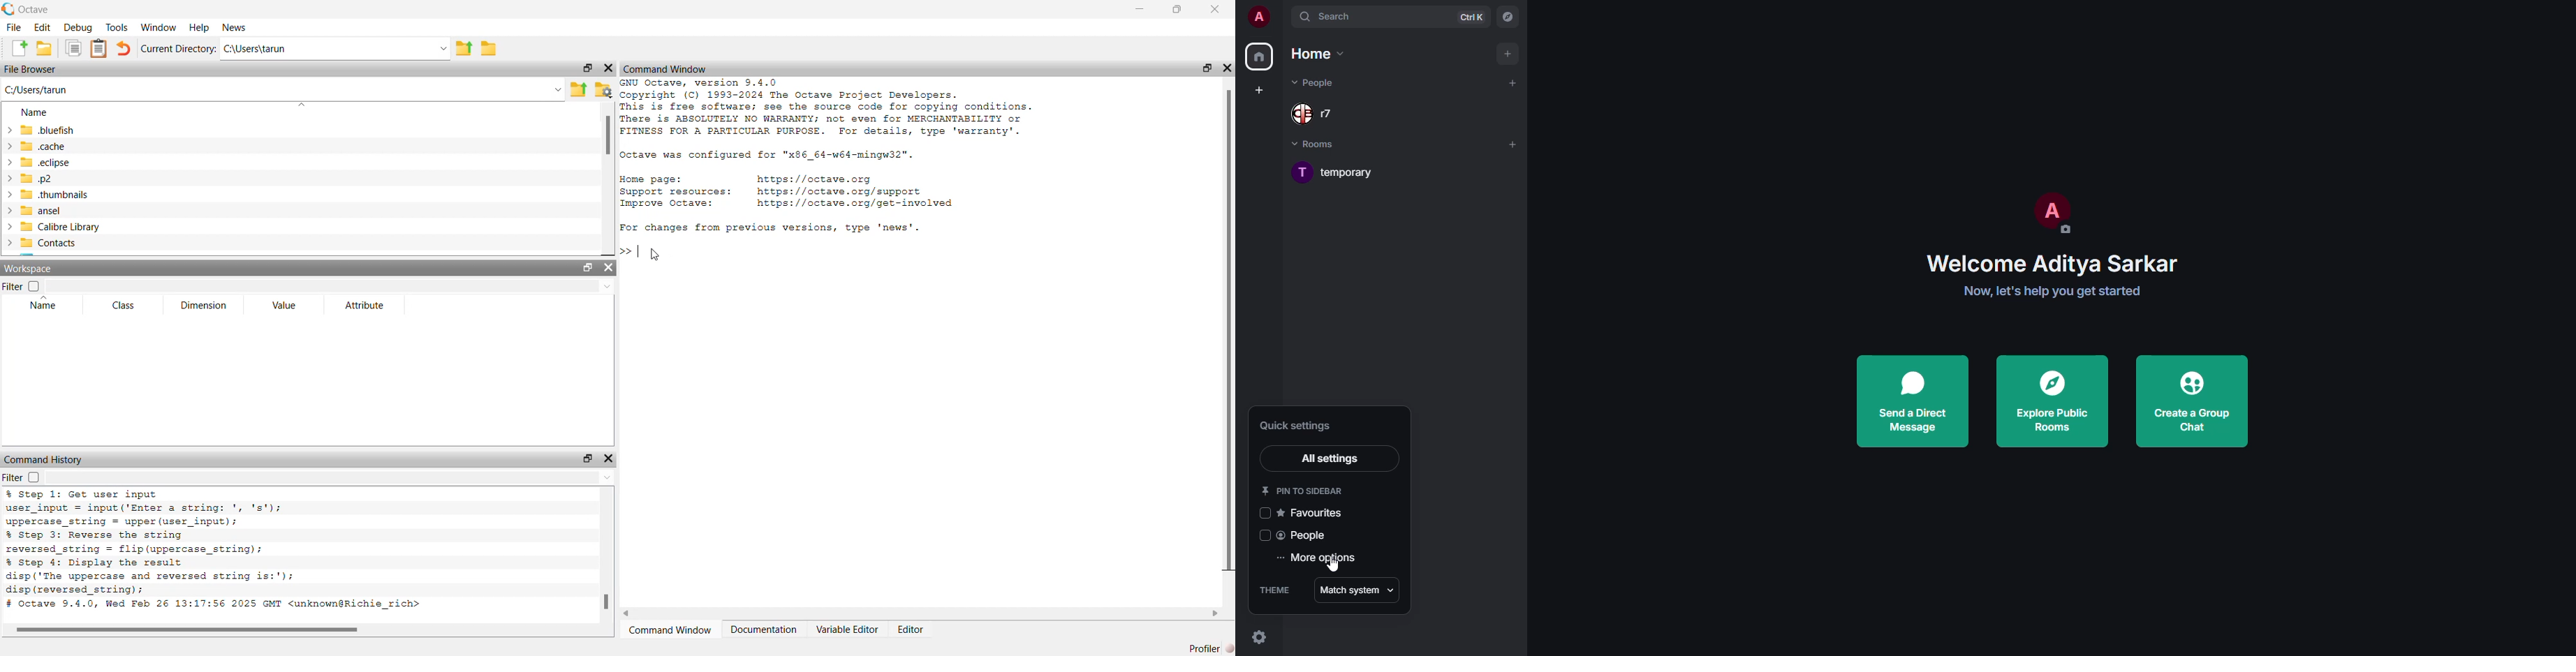 This screenshot has height=672, width=2576. What do you see at coordinates (1275, 590) in the screenshot?
I see `theme` at bounding box center [1275, 590].